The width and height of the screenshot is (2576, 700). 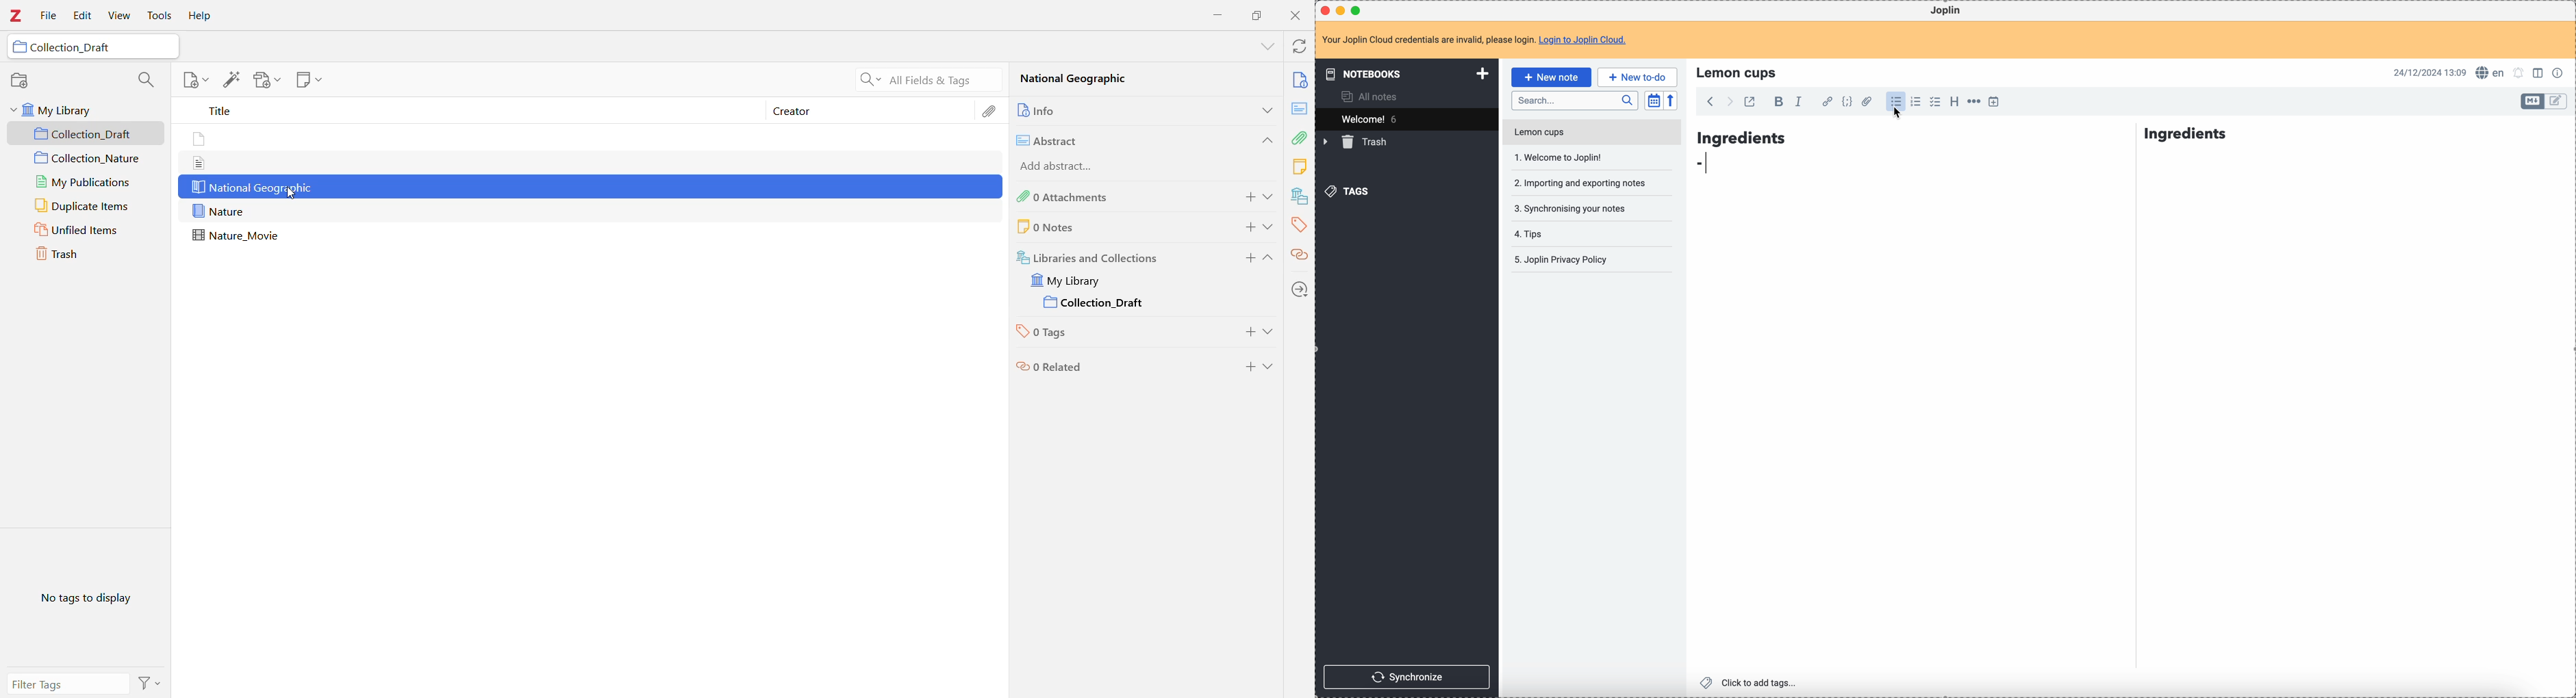 What do you see at coordinates (1265, 140) in the screenshot?
I see `Collapse Section` at bounding box center [1265, 140].